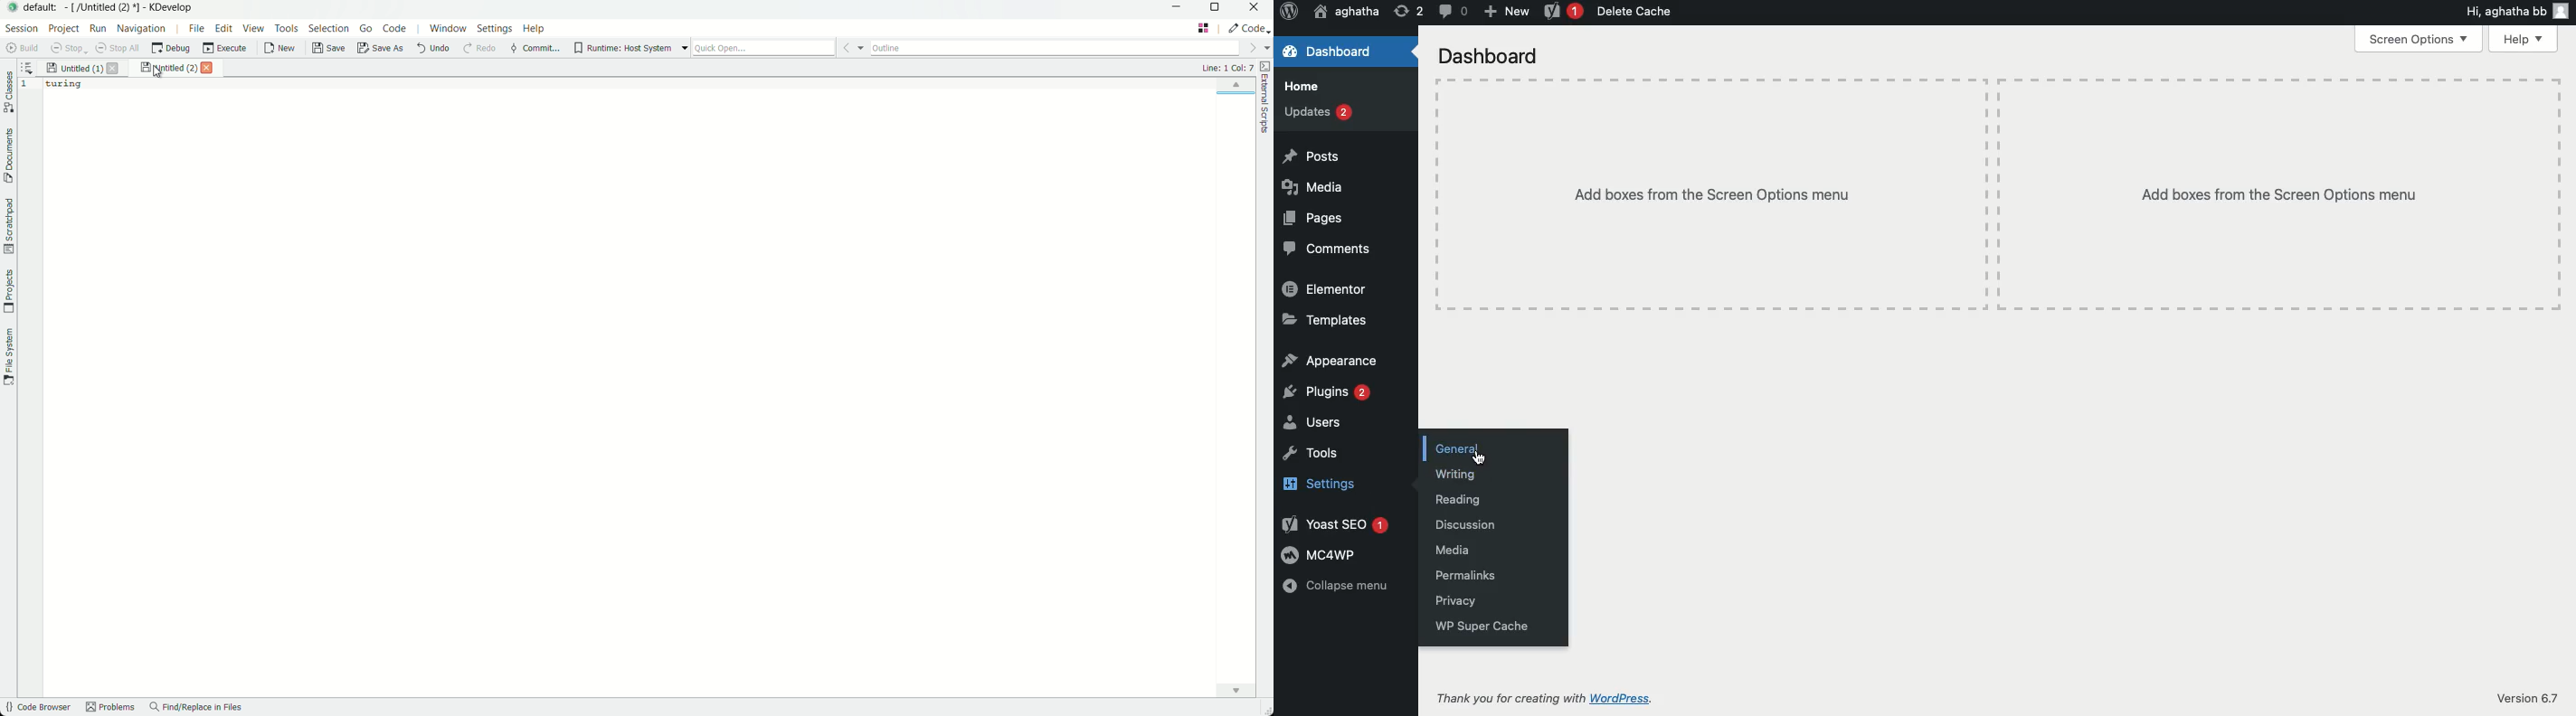  Describe the element at coordinates (65, 49) in the screenshot. I see `stop` at that location.